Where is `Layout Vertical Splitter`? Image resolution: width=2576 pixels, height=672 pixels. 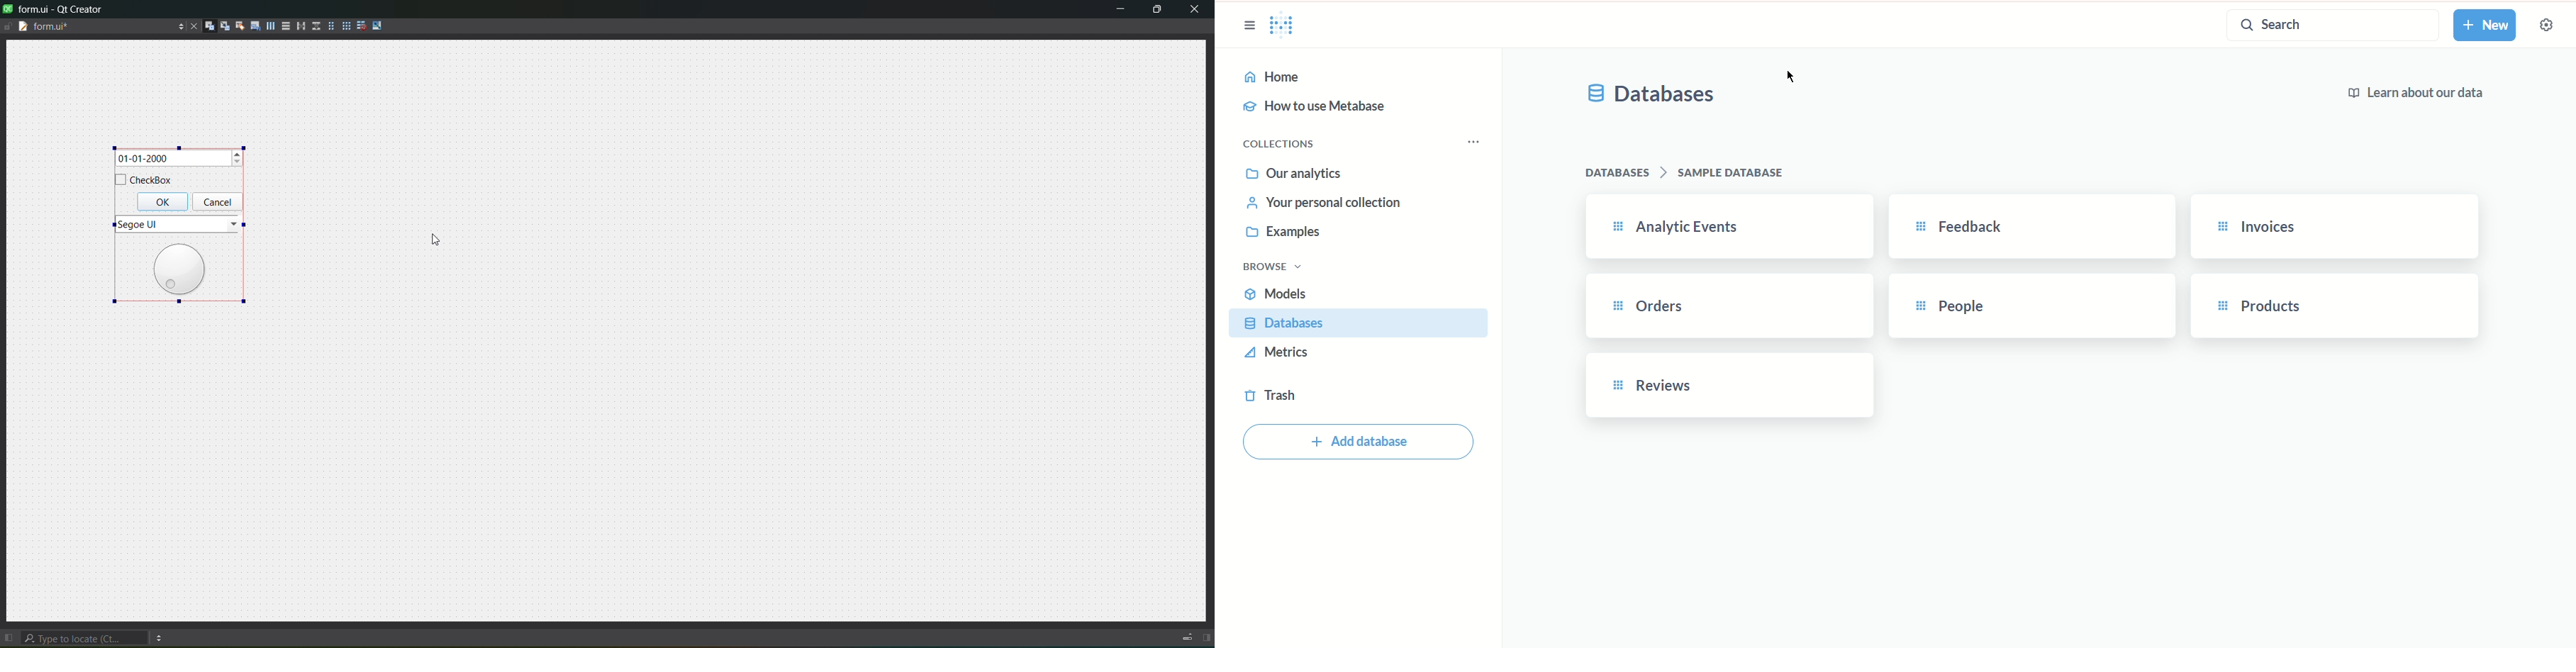 Layout Vertical Splitter is located at coordinates (316, 25).